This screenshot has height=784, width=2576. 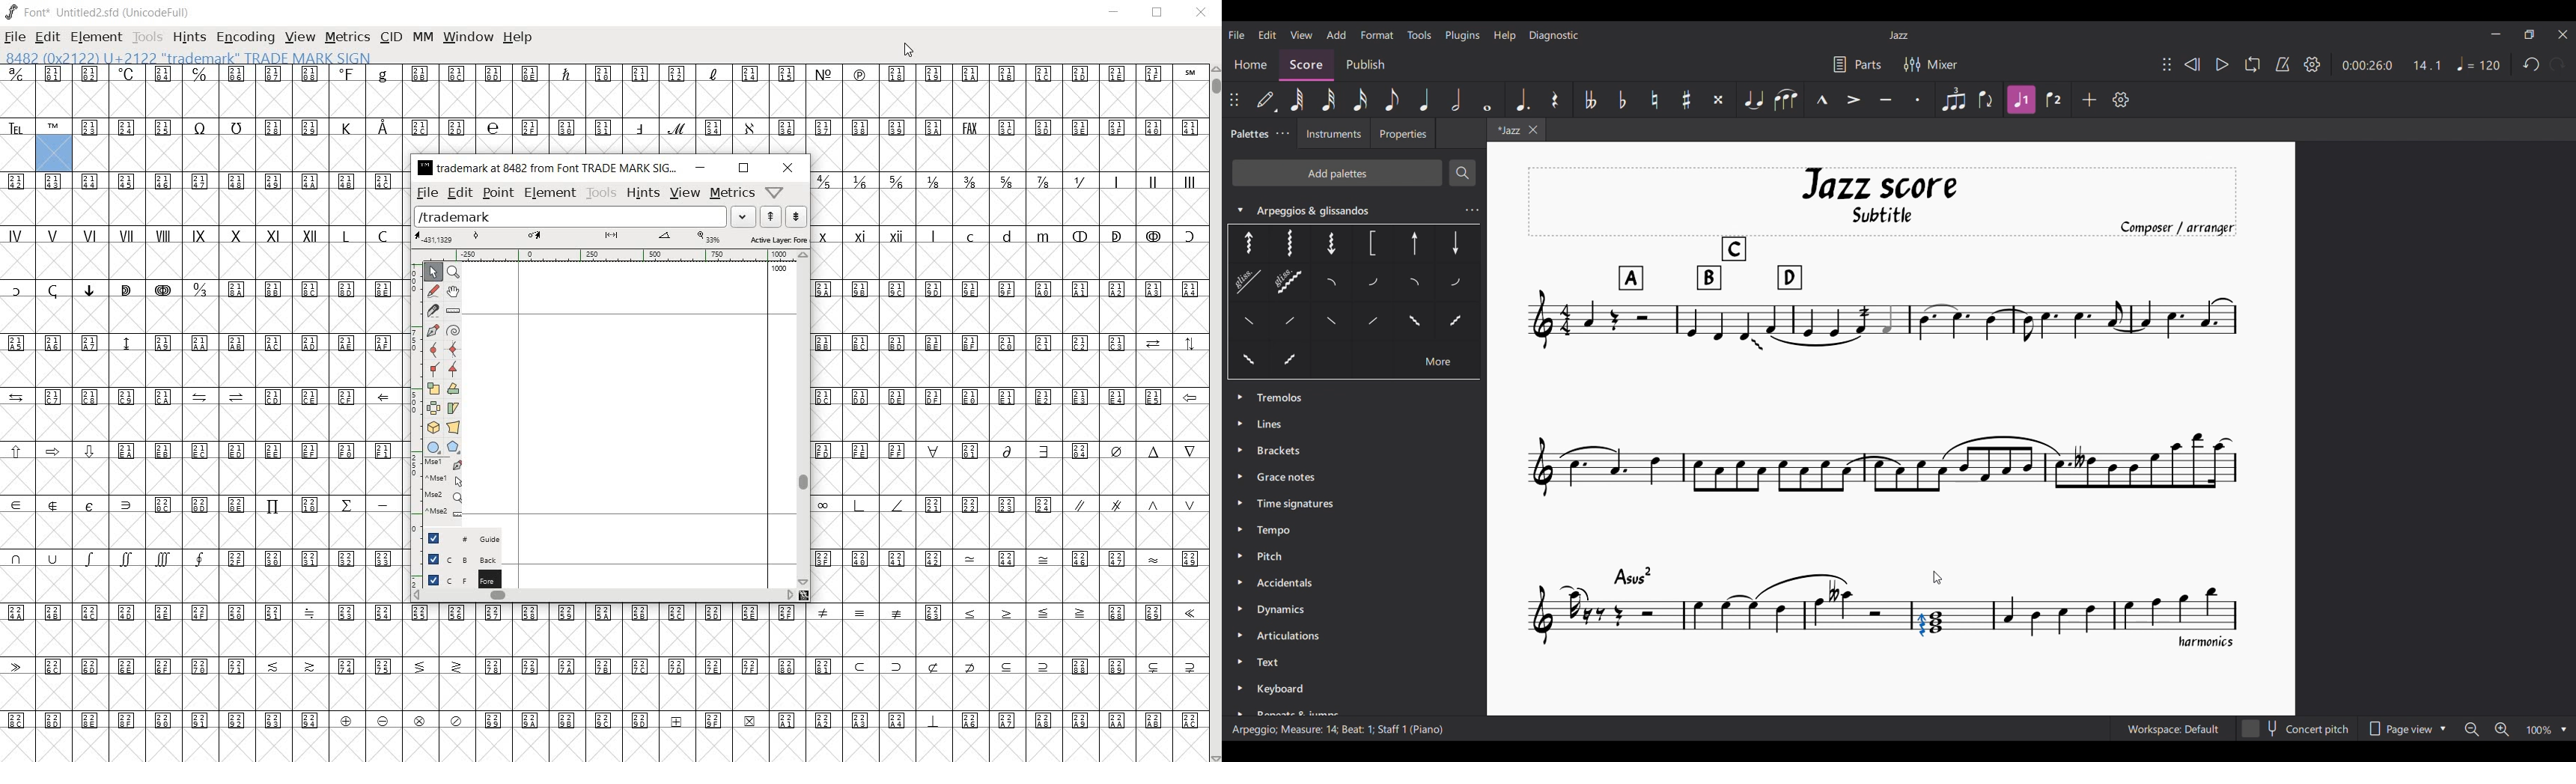 I want to click on EDIT, so click(x=47, y=37).